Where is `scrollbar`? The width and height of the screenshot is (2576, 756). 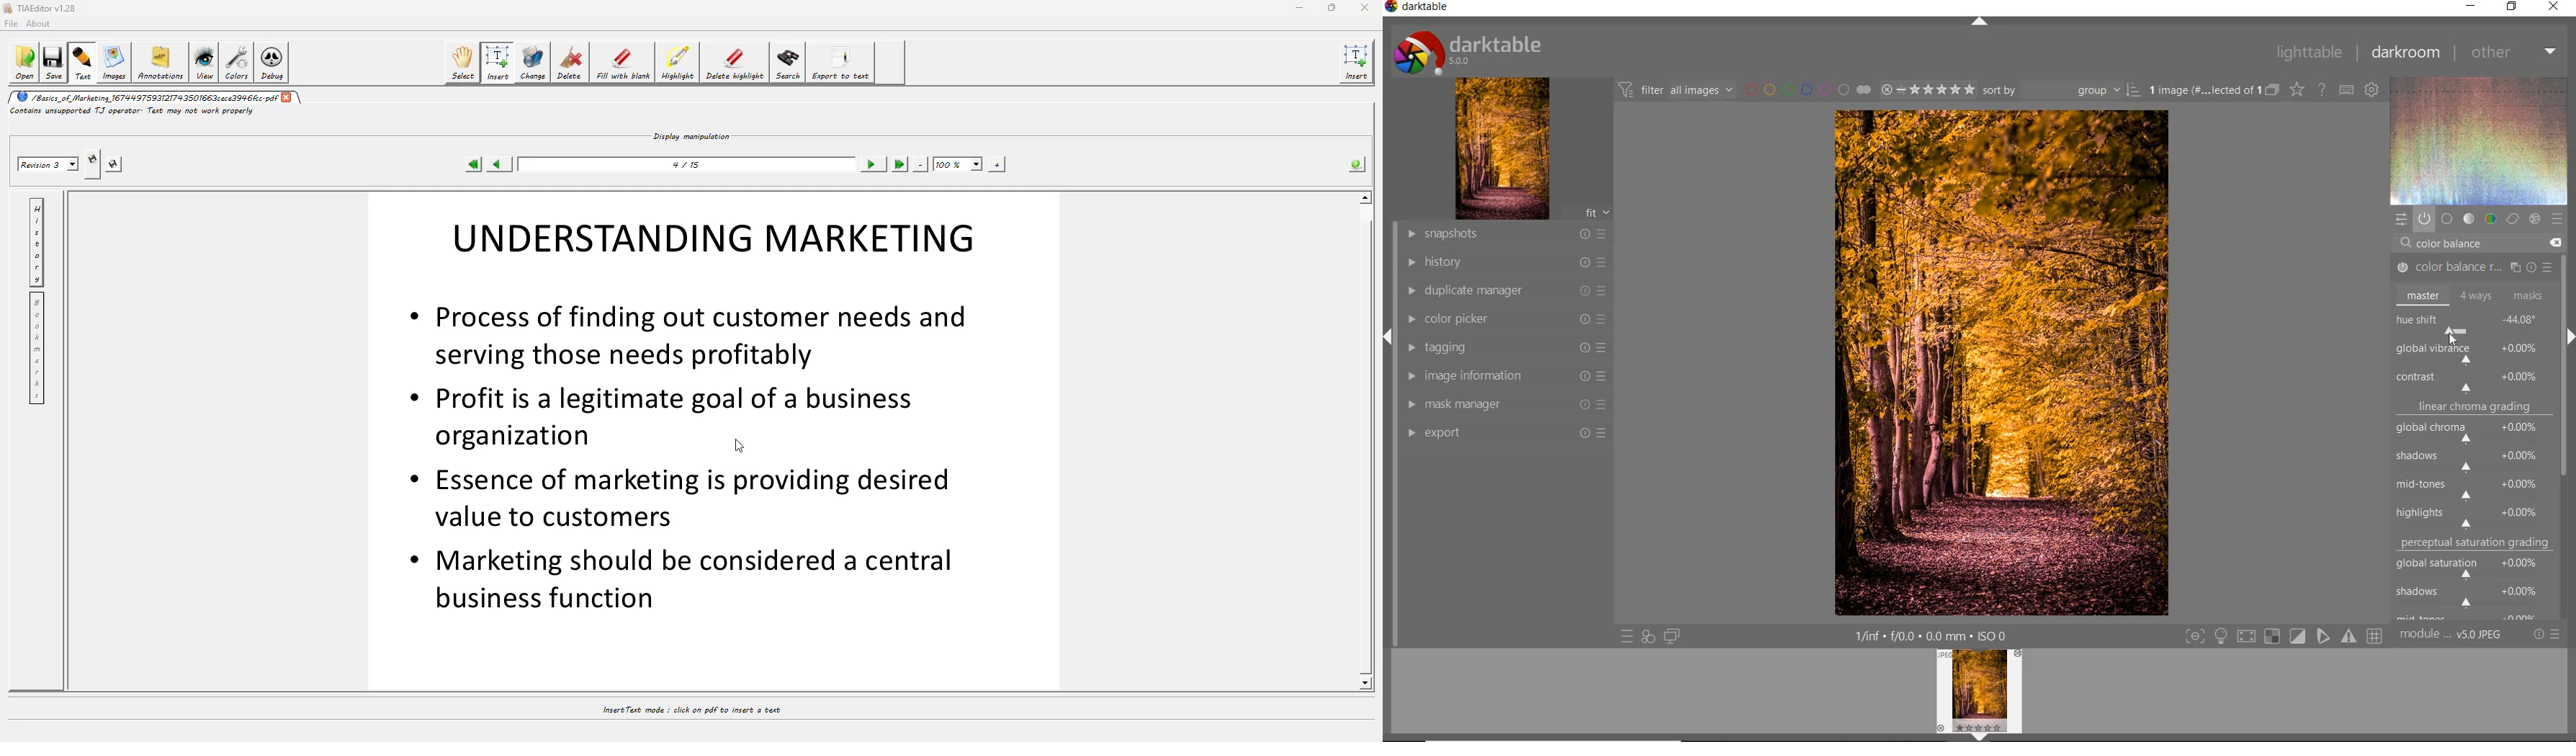 scrollbar is located at coordinates (2565, 282).